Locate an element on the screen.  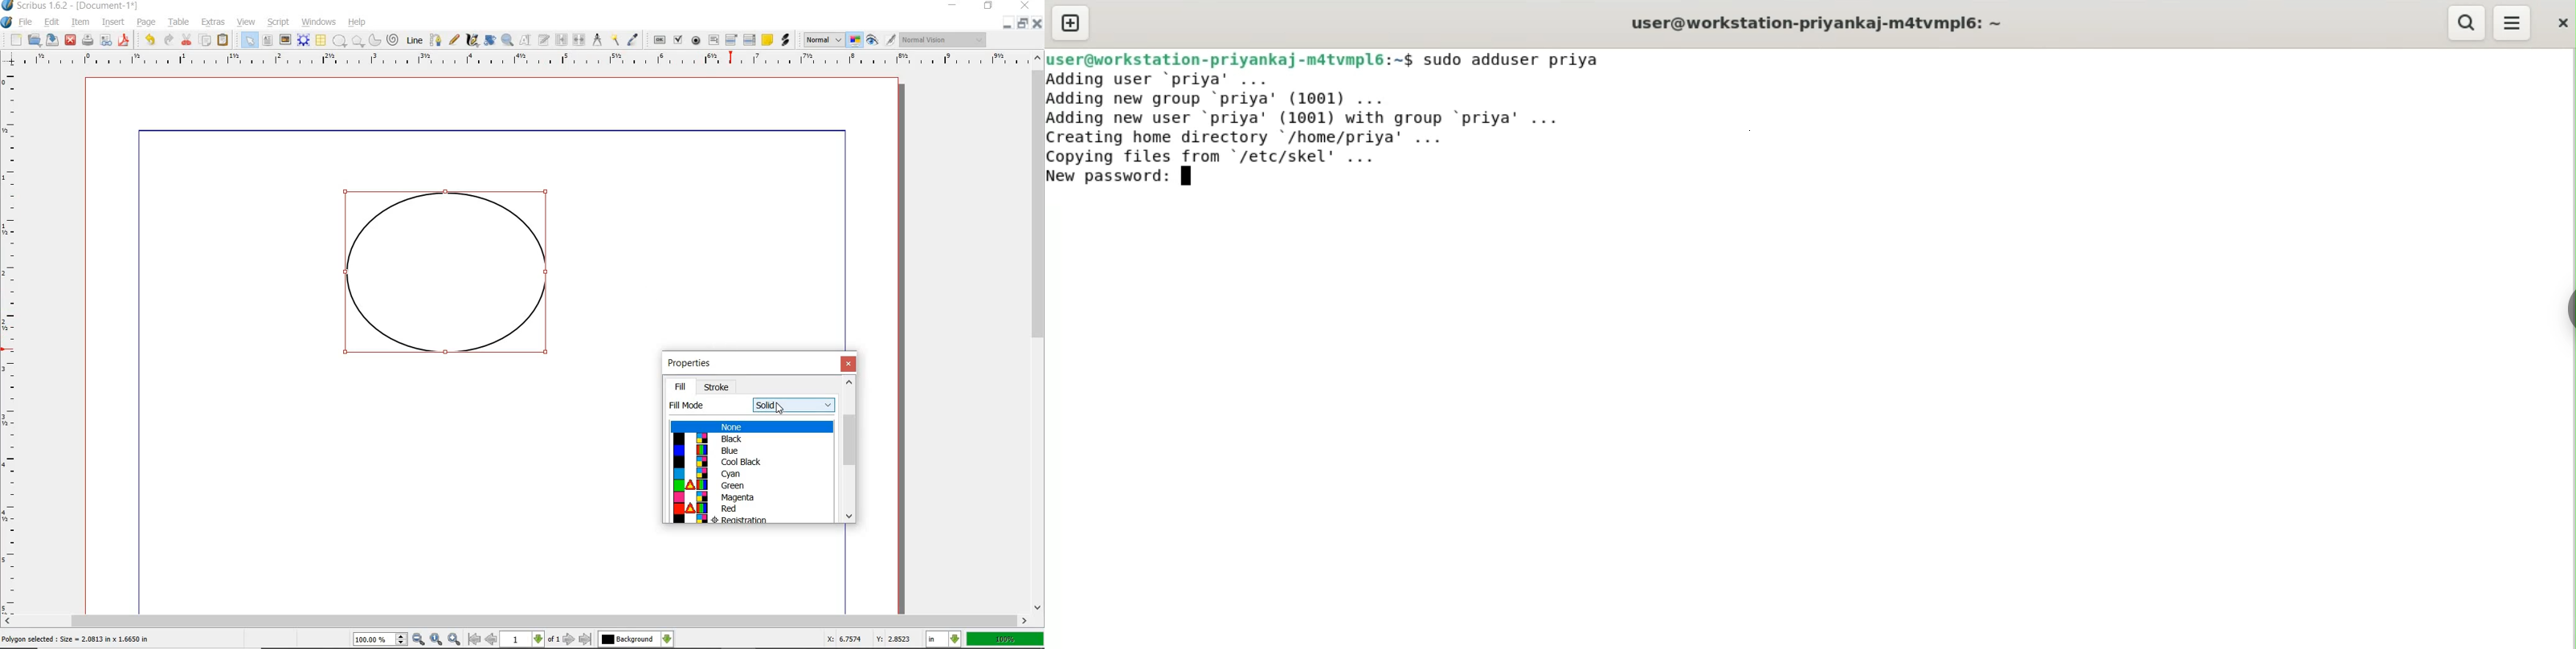
RULER is located at coordinates (11, 344).